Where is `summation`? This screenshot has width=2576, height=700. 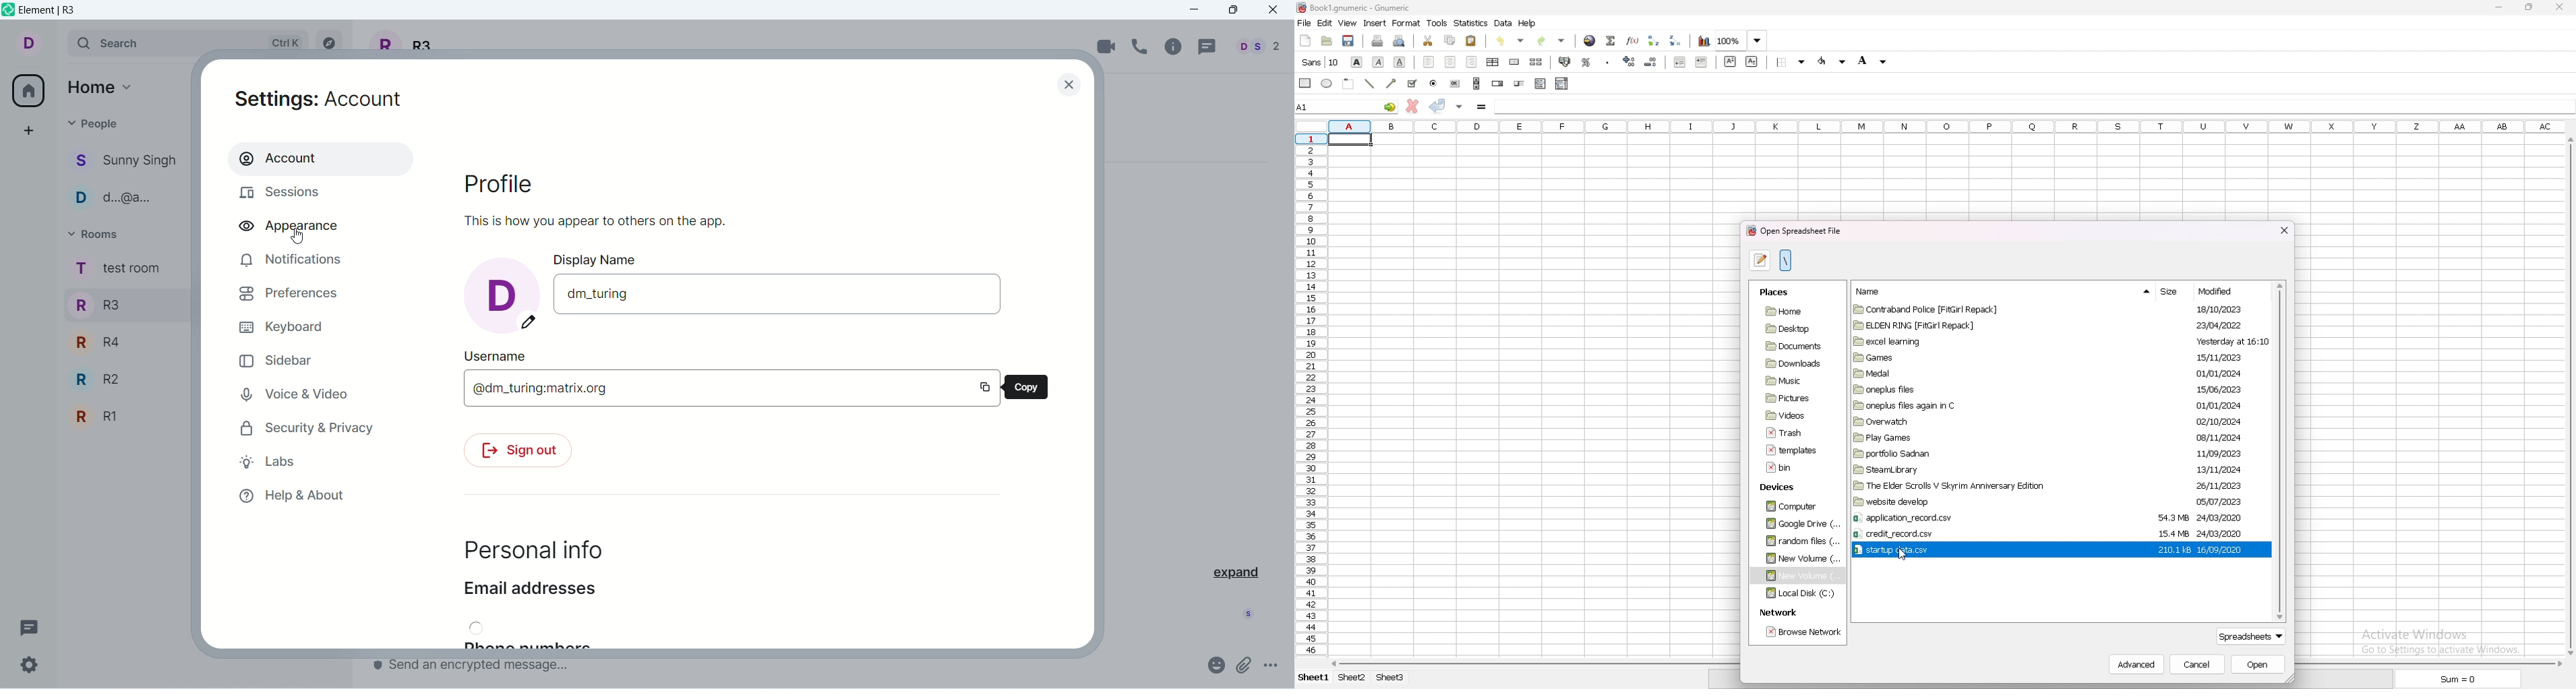 summation is located at coordinates (1612, 39).